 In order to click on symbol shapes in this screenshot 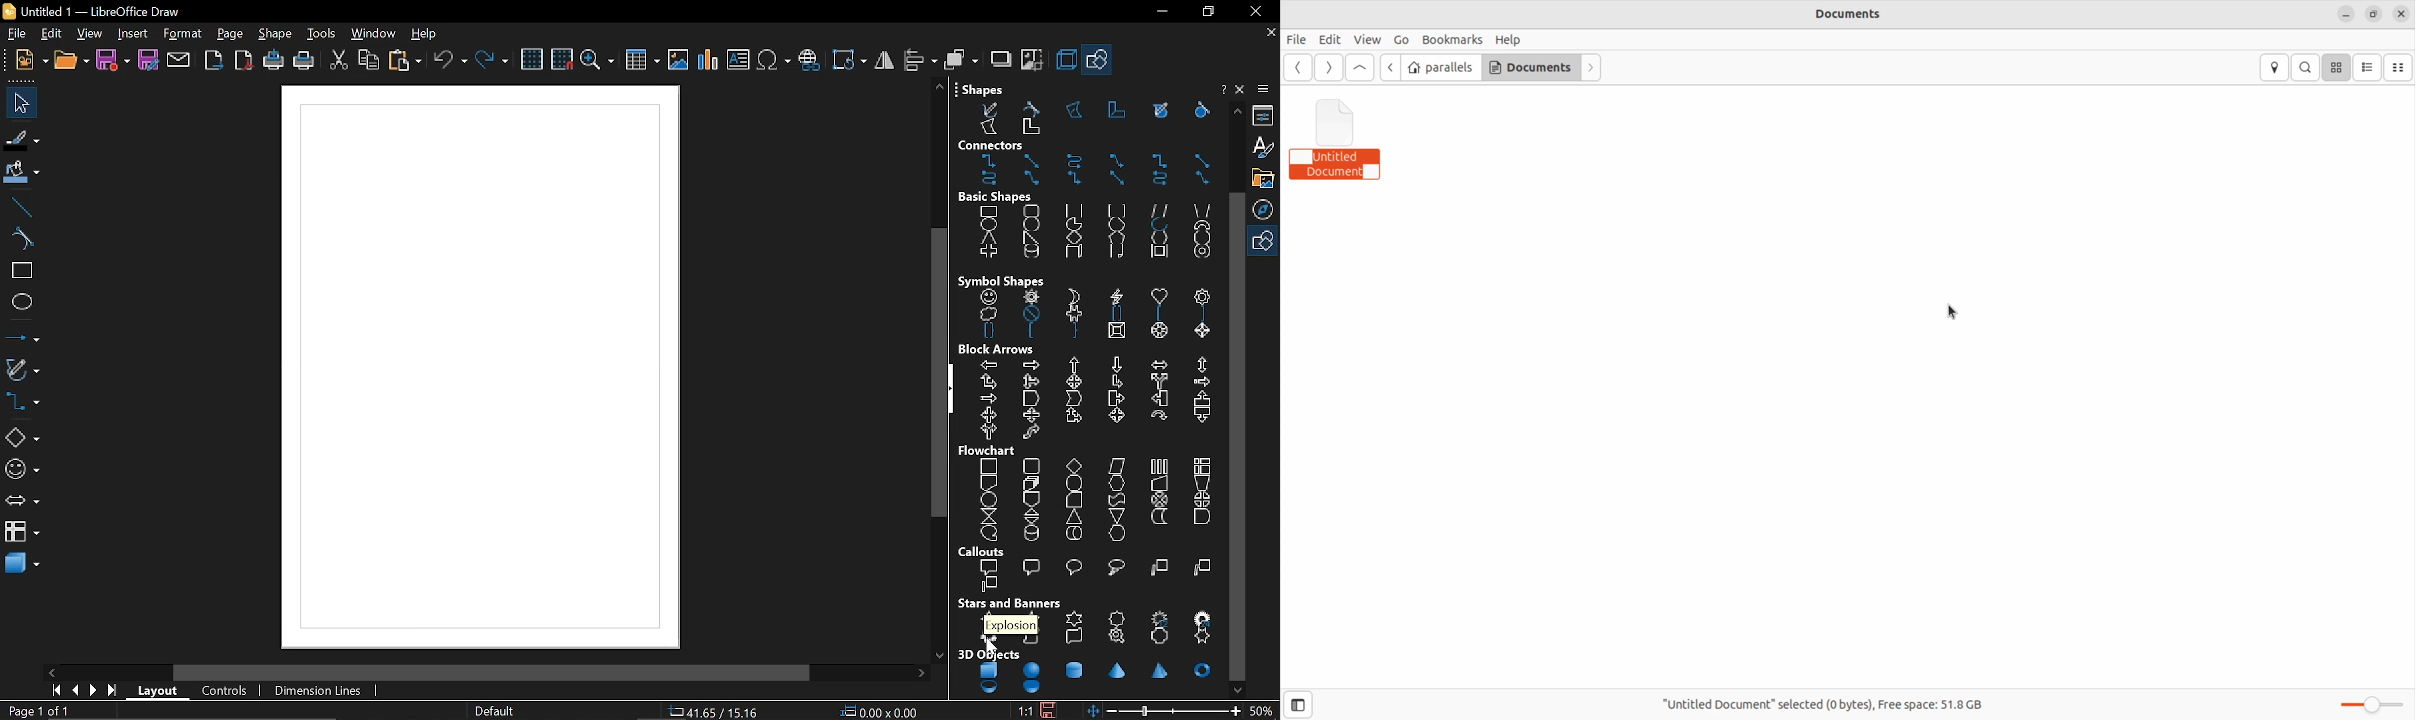, I will do `click(20, 472)`.